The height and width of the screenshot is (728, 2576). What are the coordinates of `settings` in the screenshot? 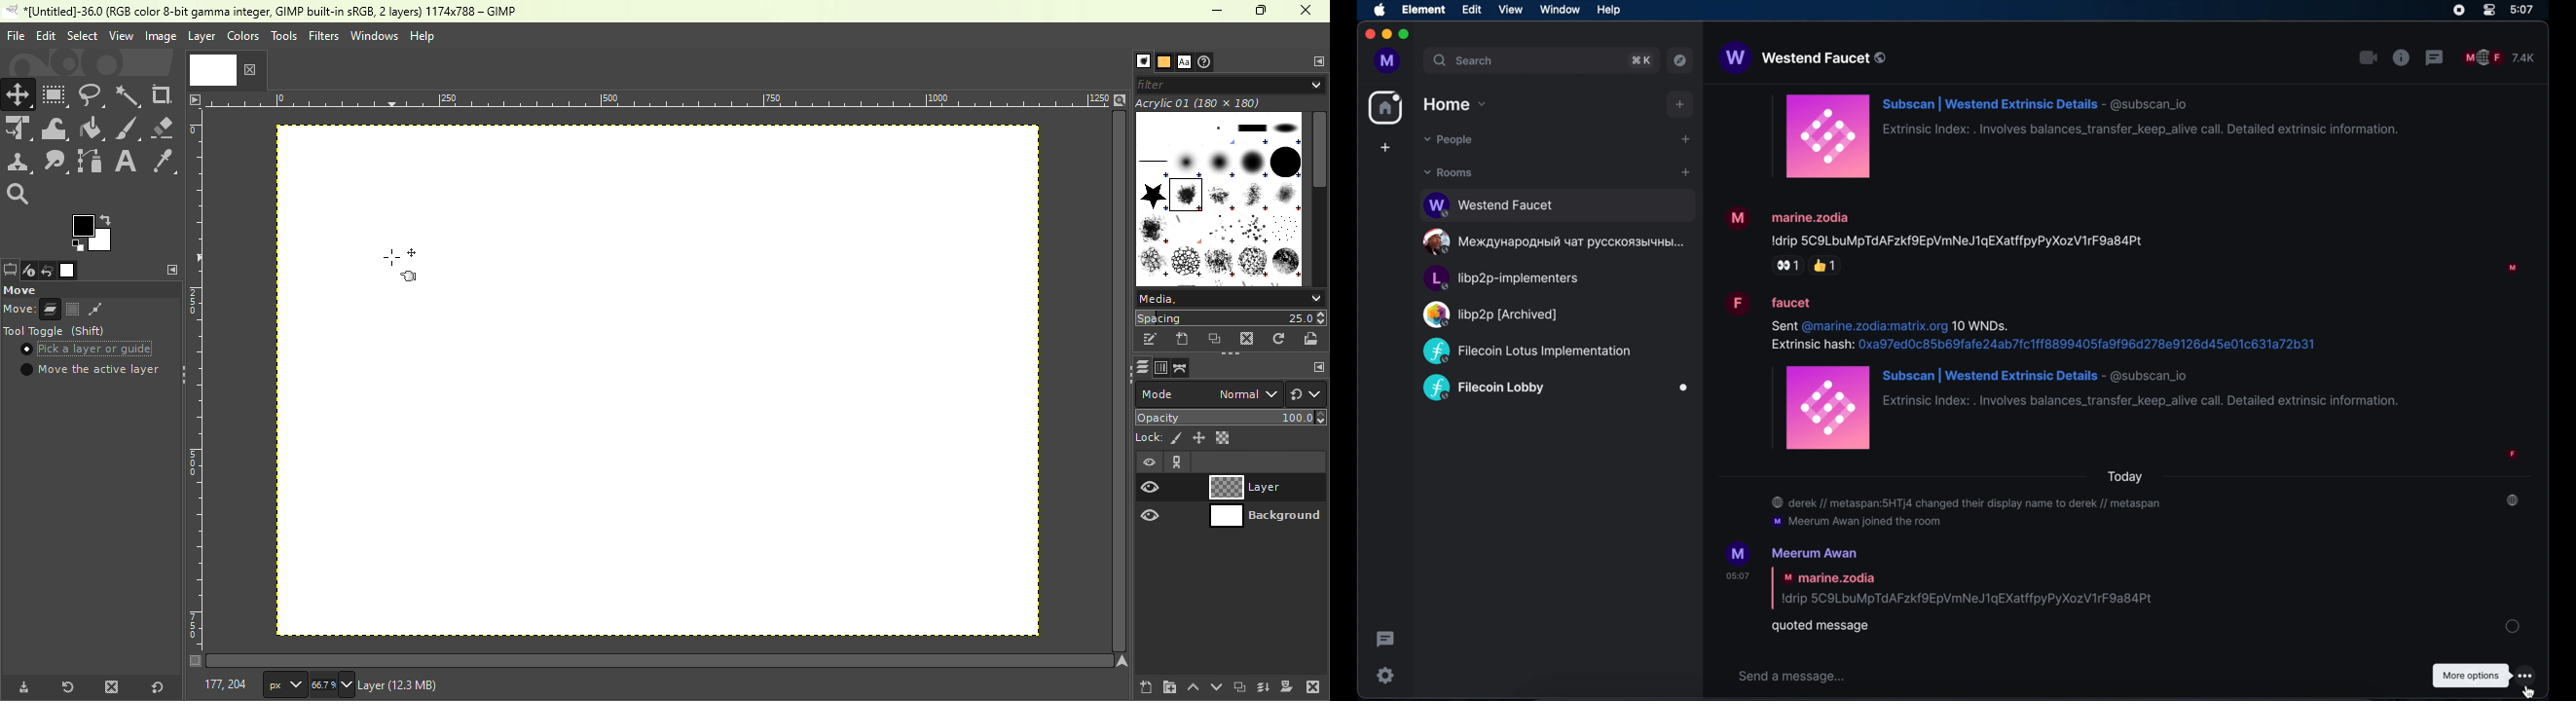 It's located at (1386, 675).